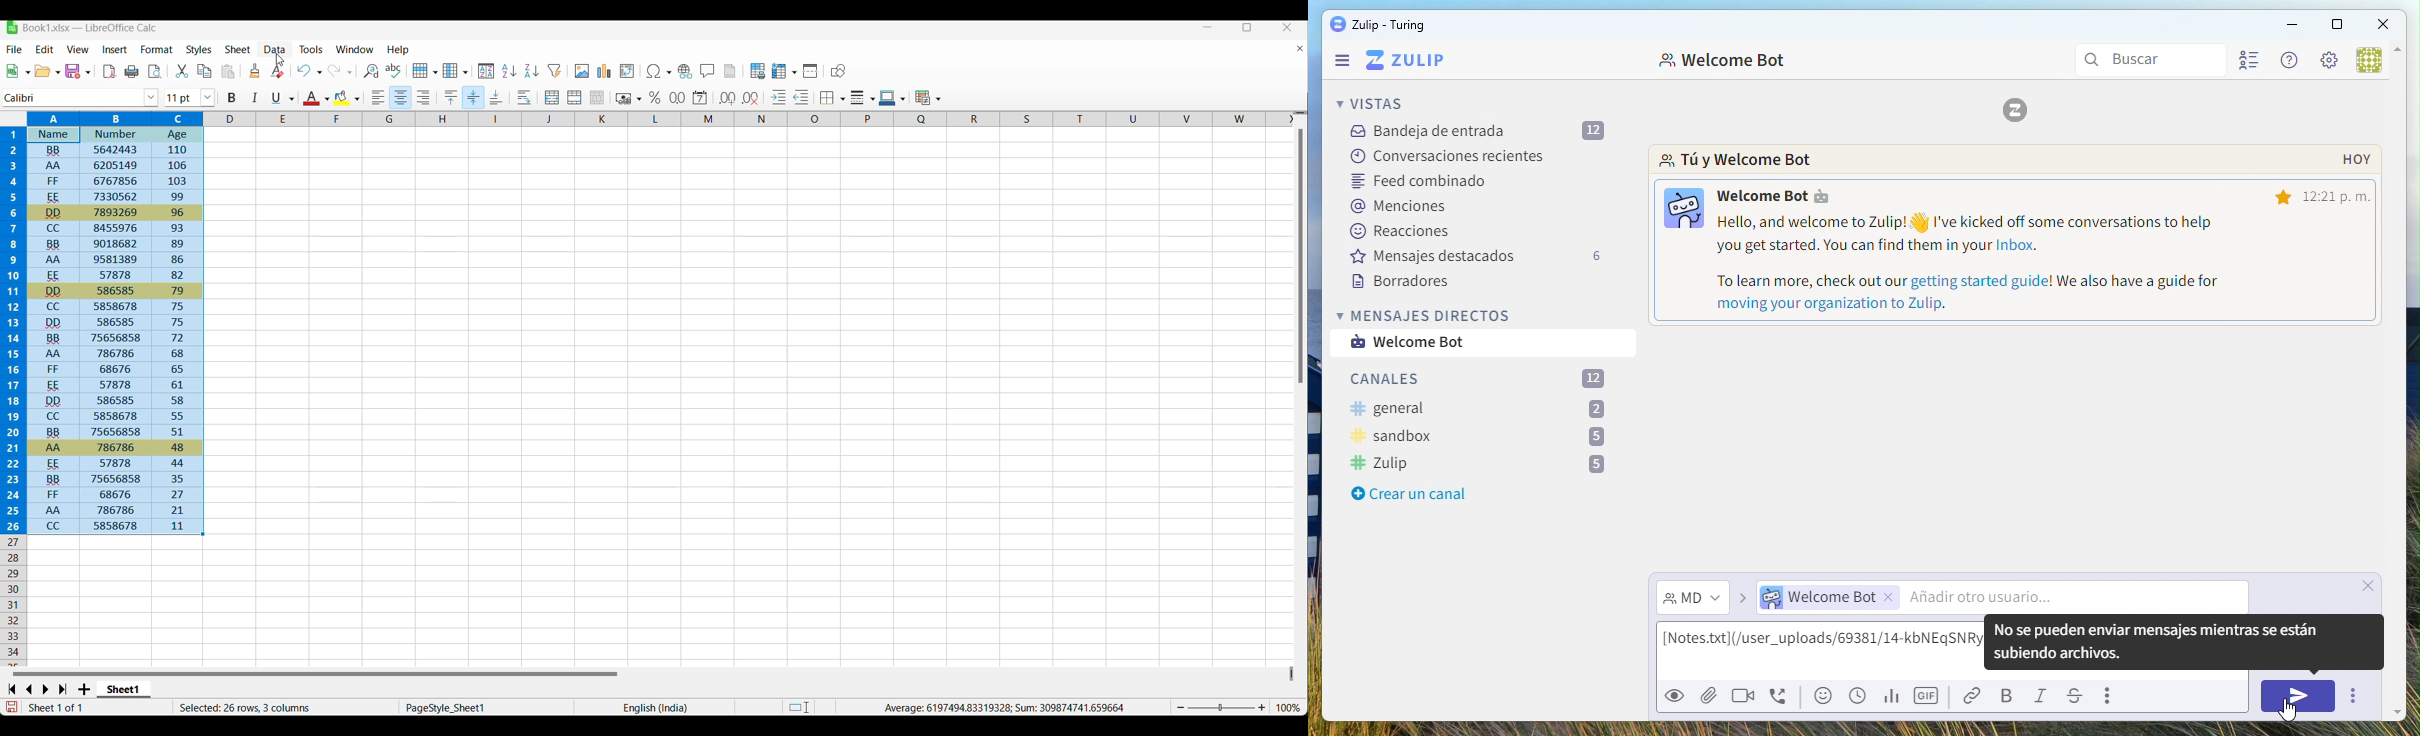  What do you see at coordinates (2075, 697) in the screenshot?
I see `typescript` at bounding box center [2075, 697].